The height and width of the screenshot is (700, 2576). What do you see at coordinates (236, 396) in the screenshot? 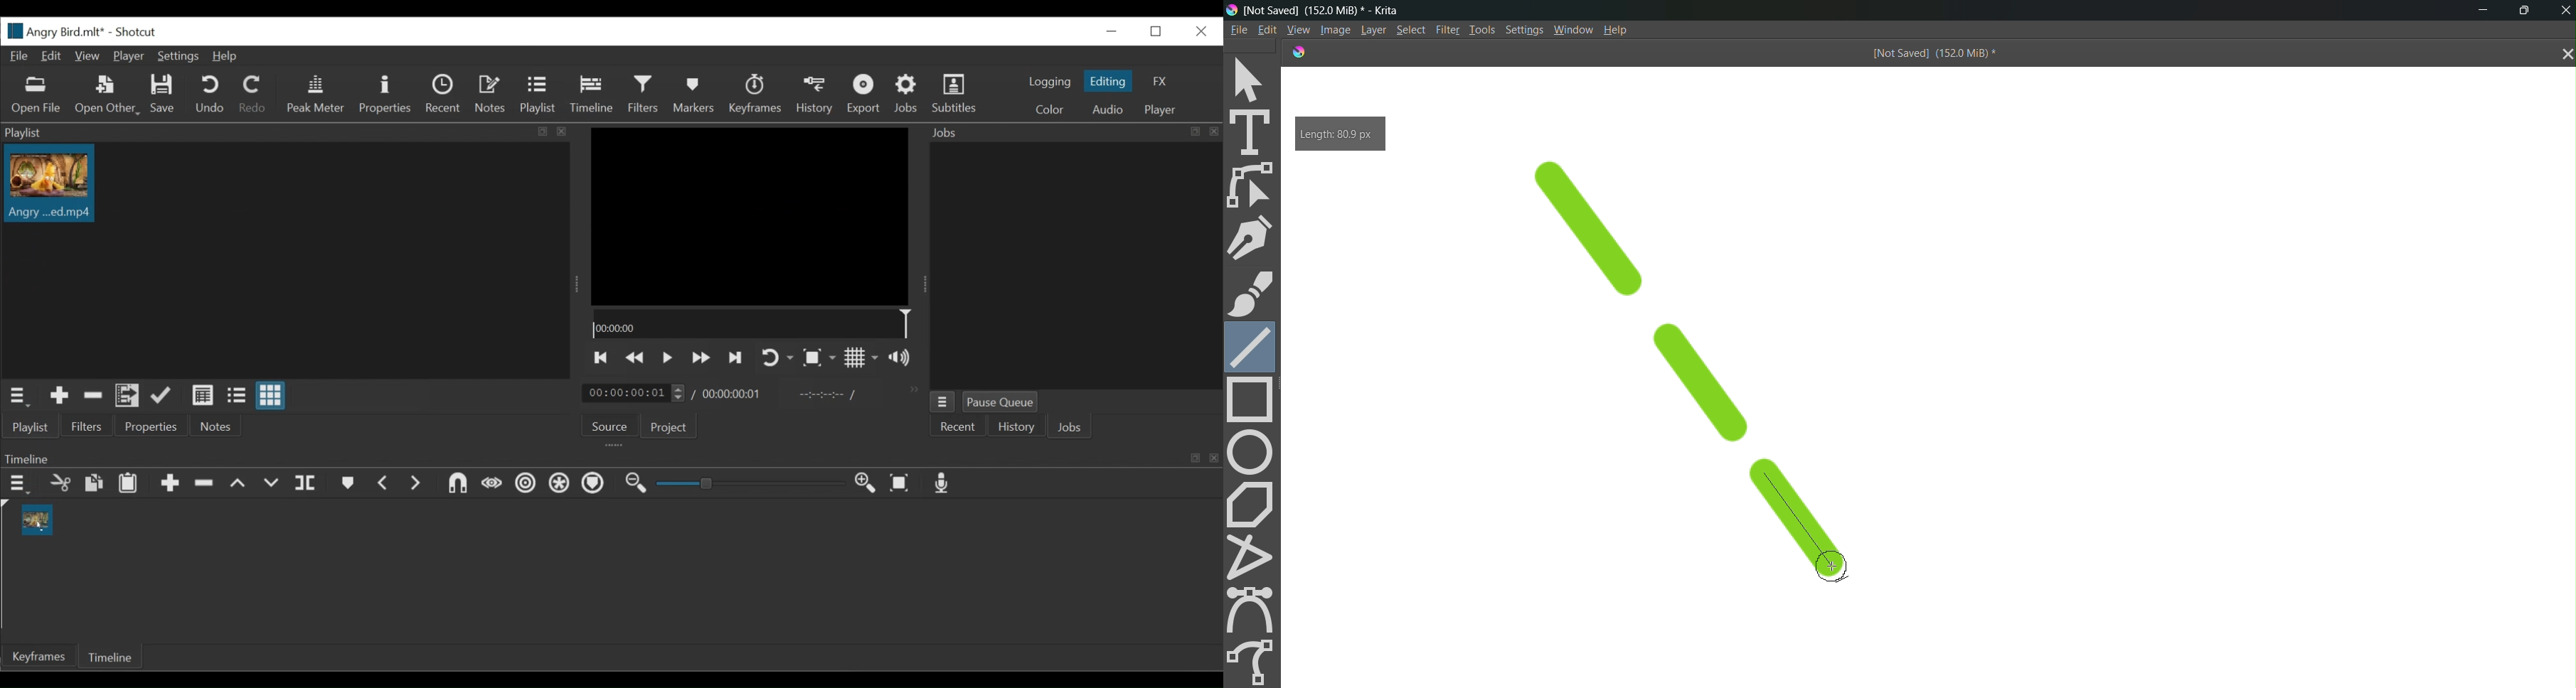
I see `View as files` at bounding box center [236, 396].